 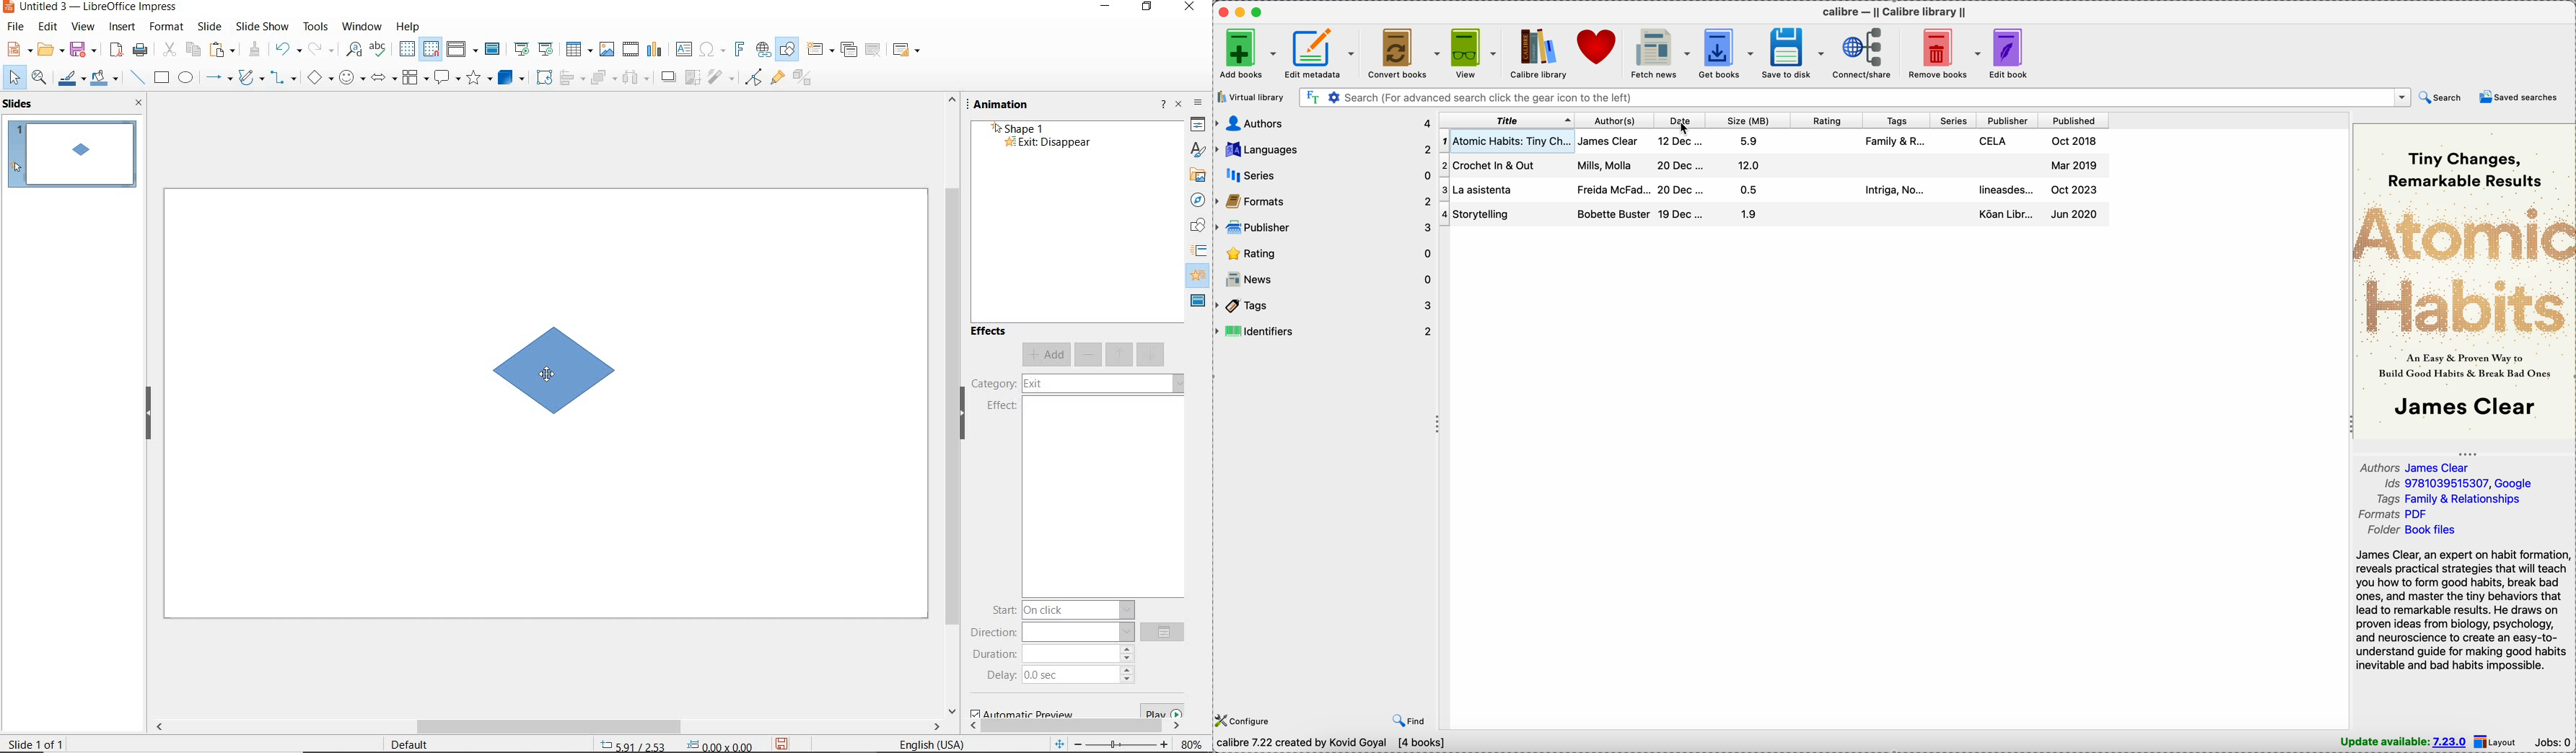 I want to click on slide, so click(x=213, y=27).